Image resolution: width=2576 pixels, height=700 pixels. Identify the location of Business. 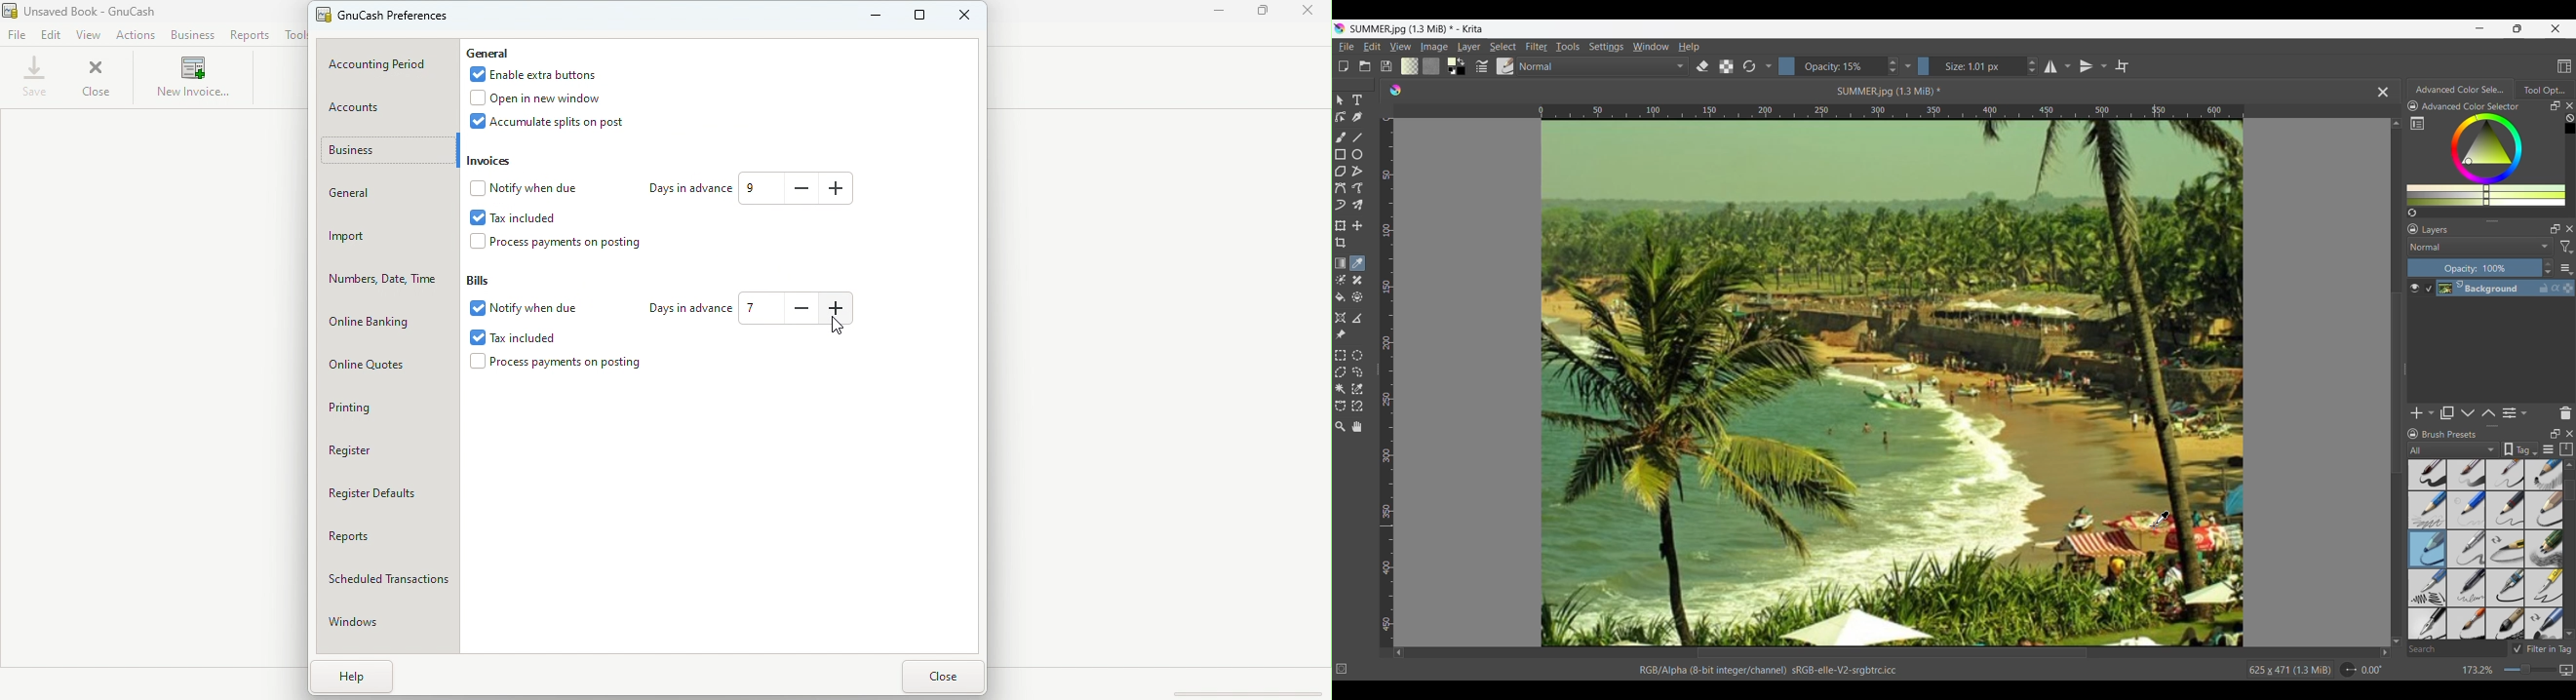
(190, 35).